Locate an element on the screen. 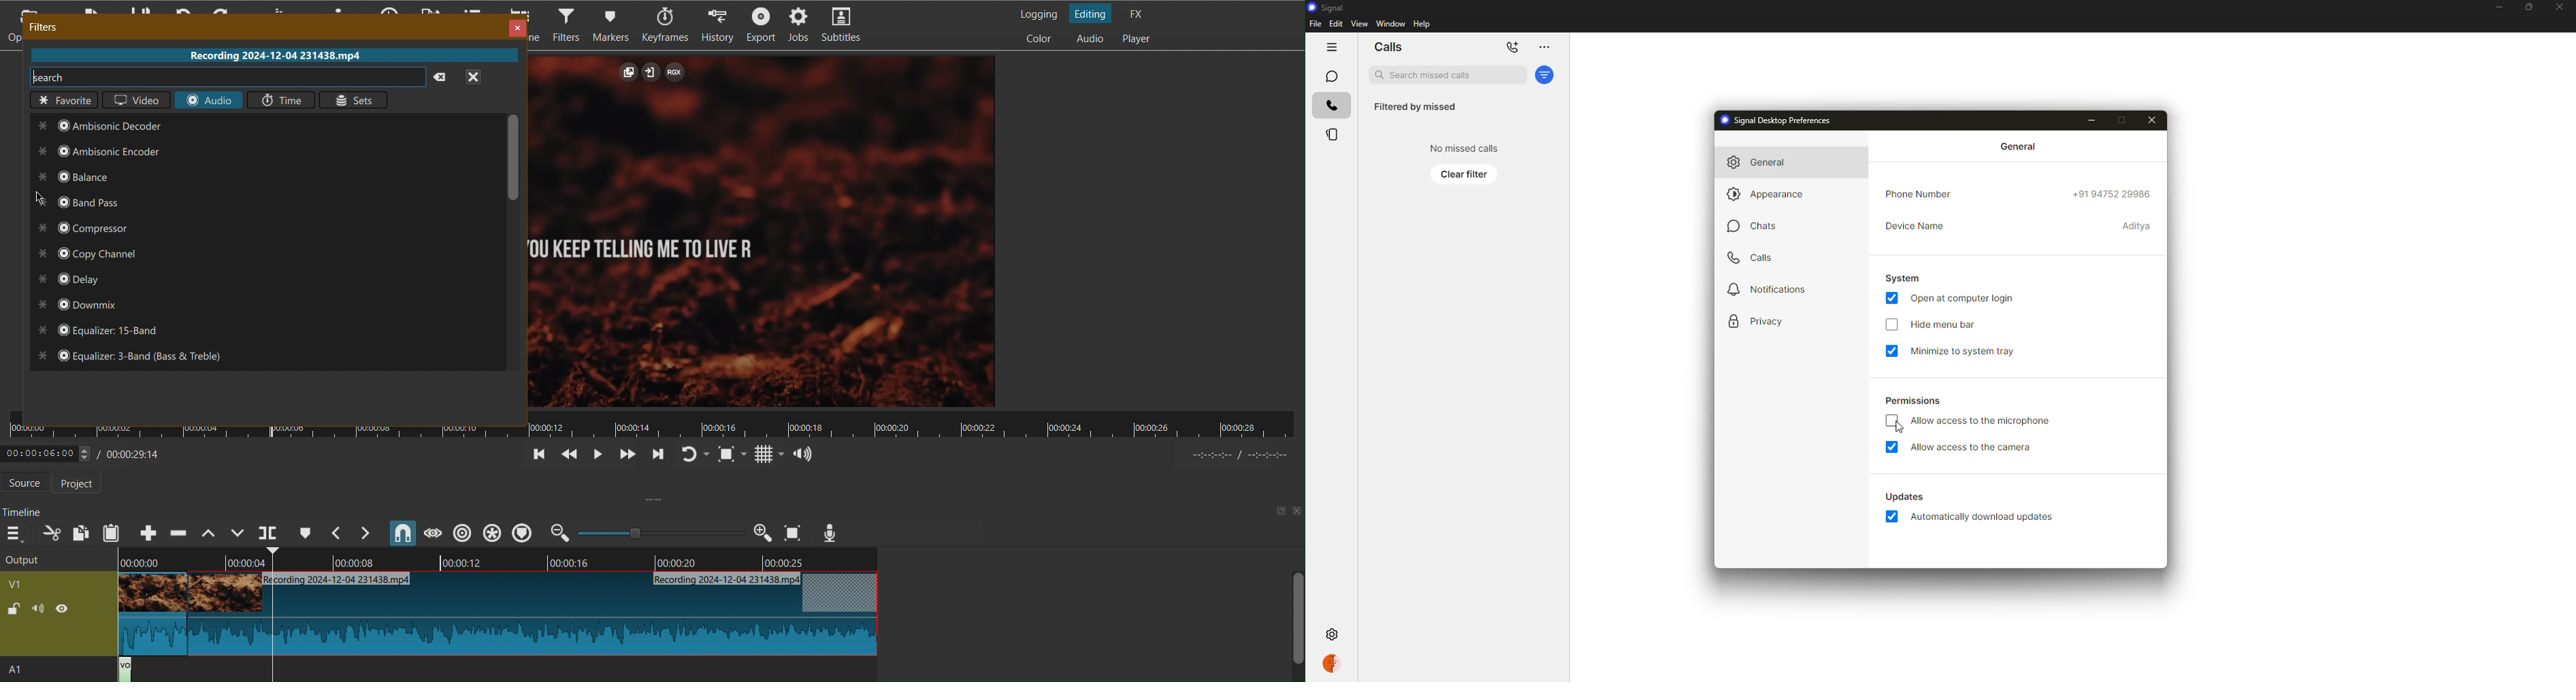 This screenshot has width=2576, height=700. Favorite is located at coordinates (62, 101).